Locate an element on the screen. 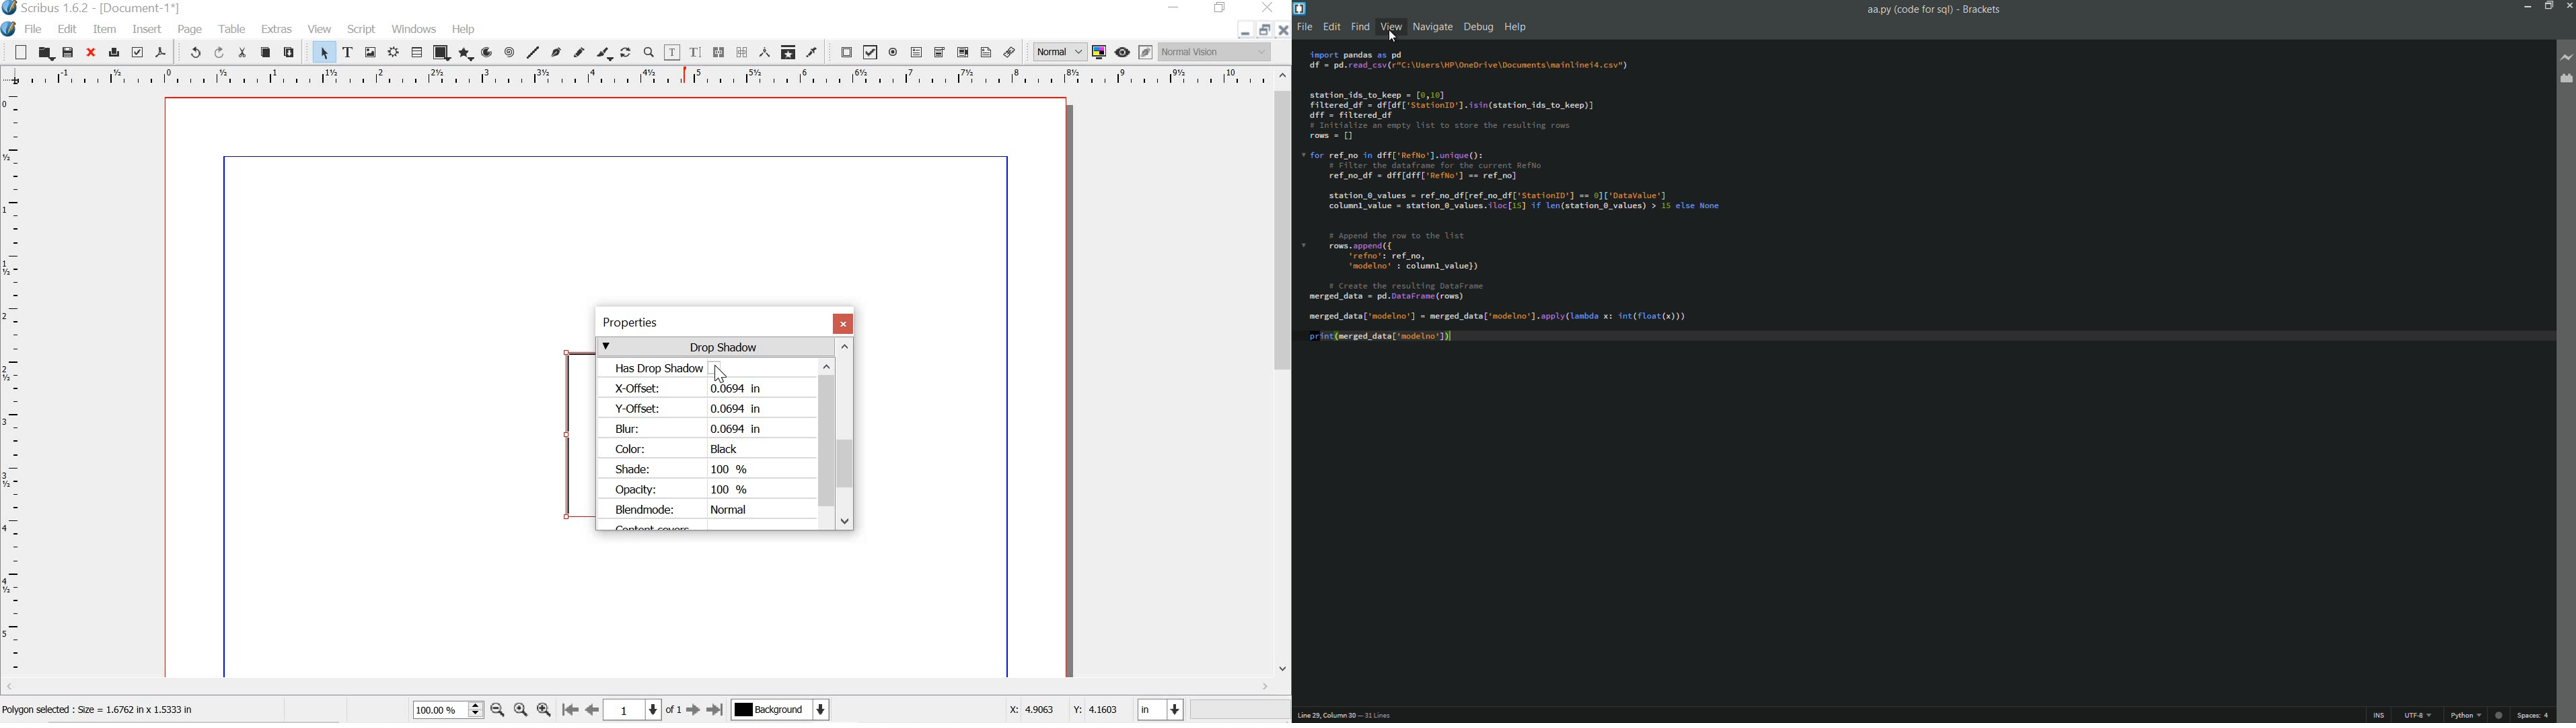 This screenshot has width=2576, height=728. polygon is located at coordinates (464, 54).